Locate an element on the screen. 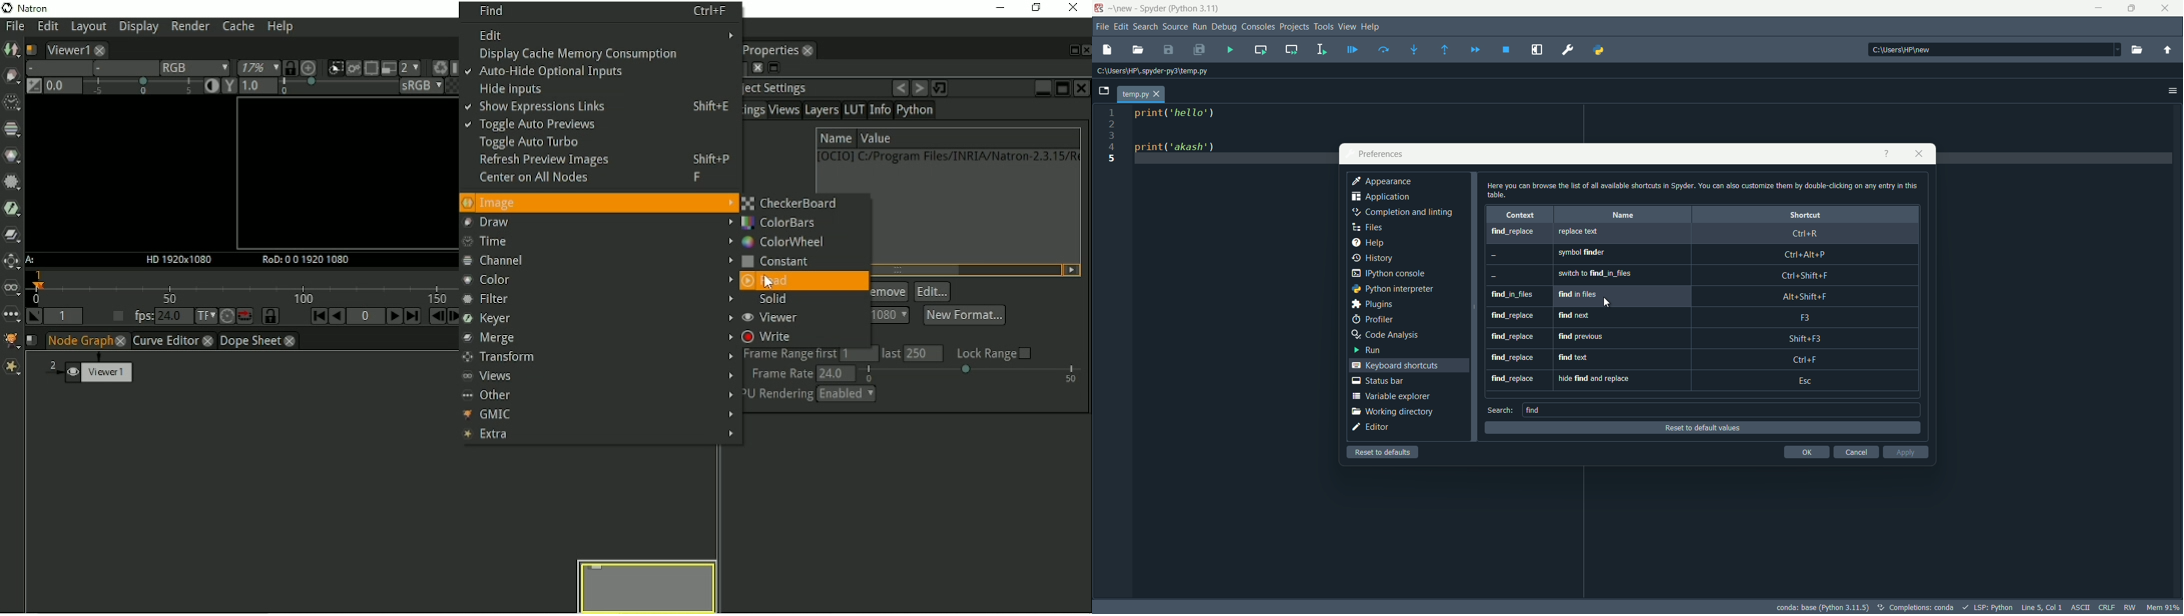 The width and height of the screenshot is (2184, 616). options is located at coordinates (2171, 89).